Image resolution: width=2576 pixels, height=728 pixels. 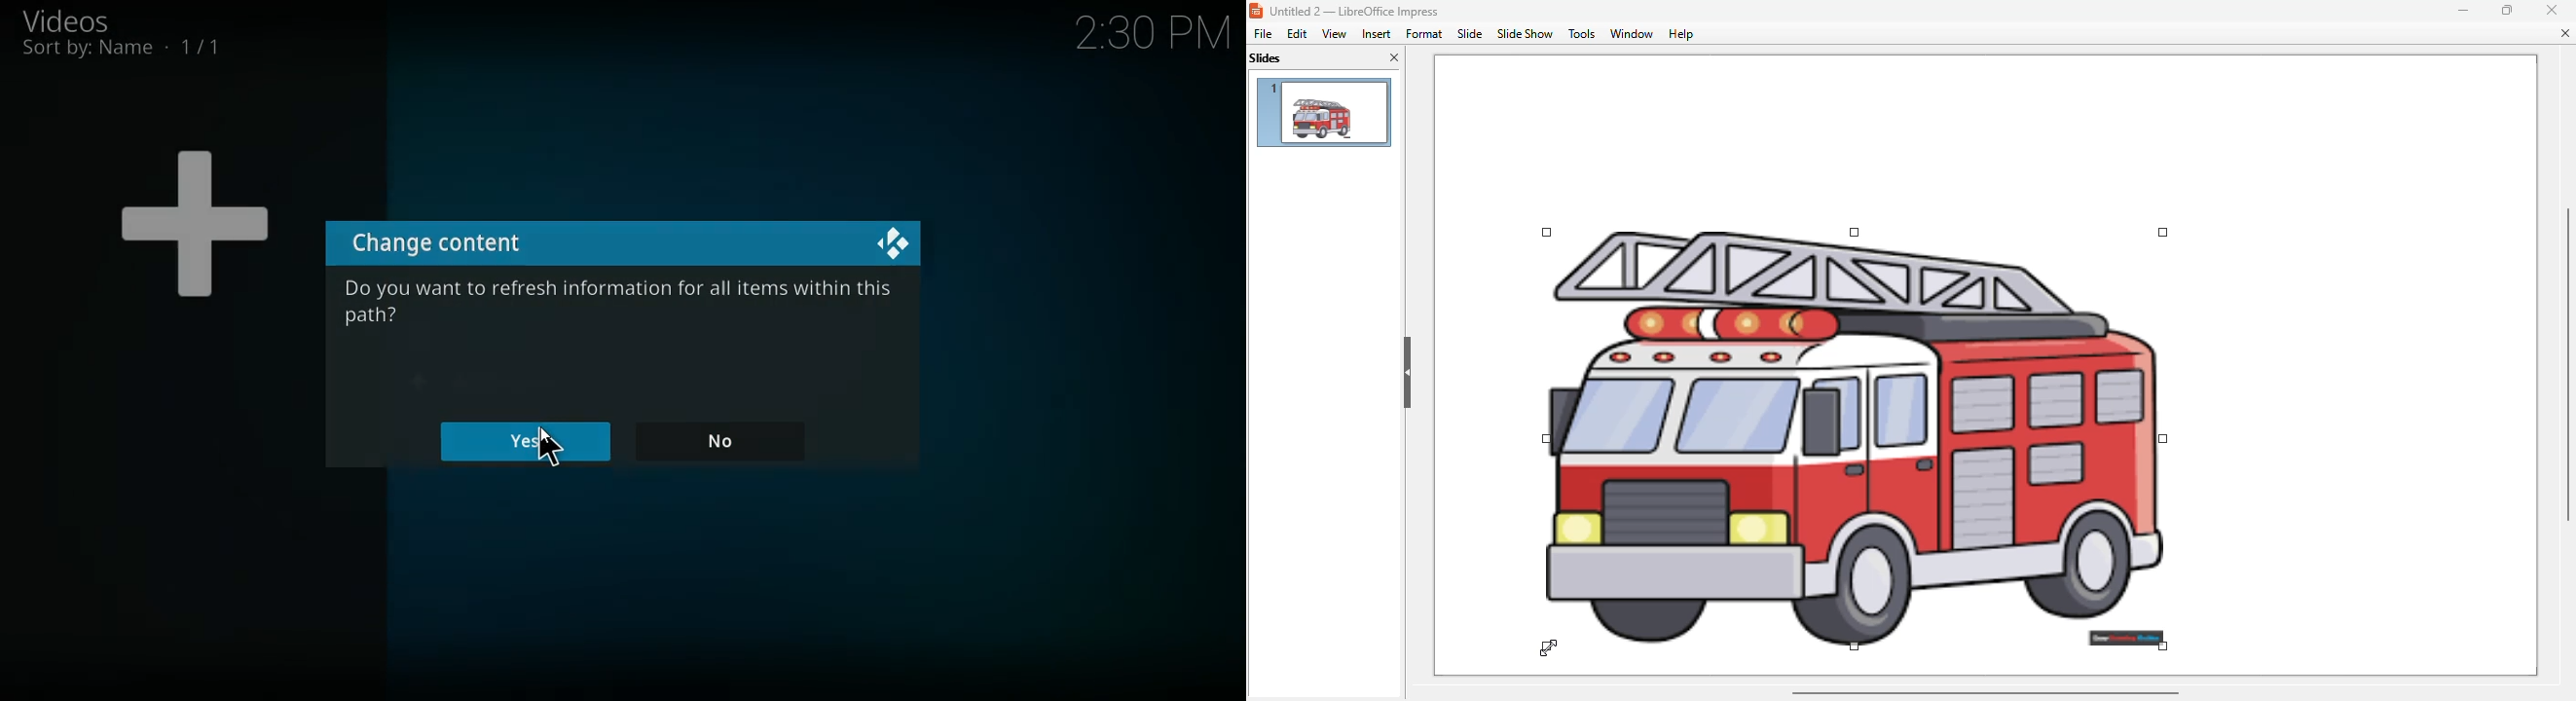 I want to click on videos, so click(x=88, y=20).